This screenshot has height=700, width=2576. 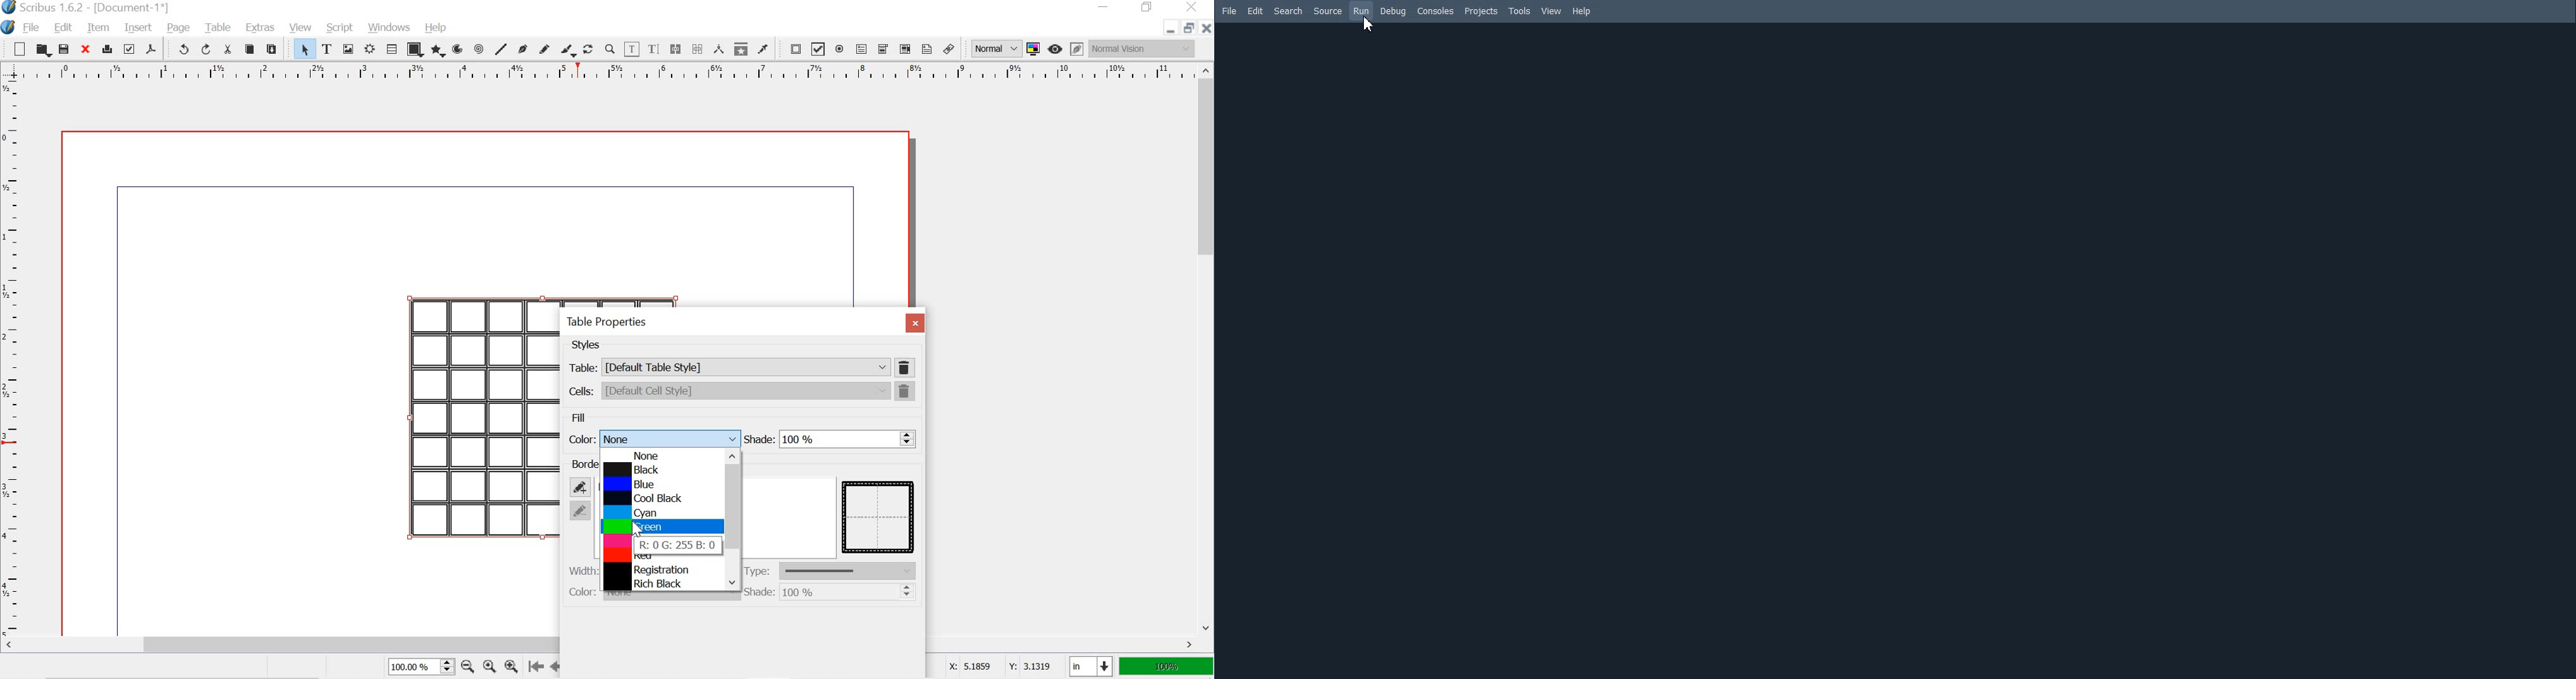 I want to click on Search, so click(x=1288, y=11).